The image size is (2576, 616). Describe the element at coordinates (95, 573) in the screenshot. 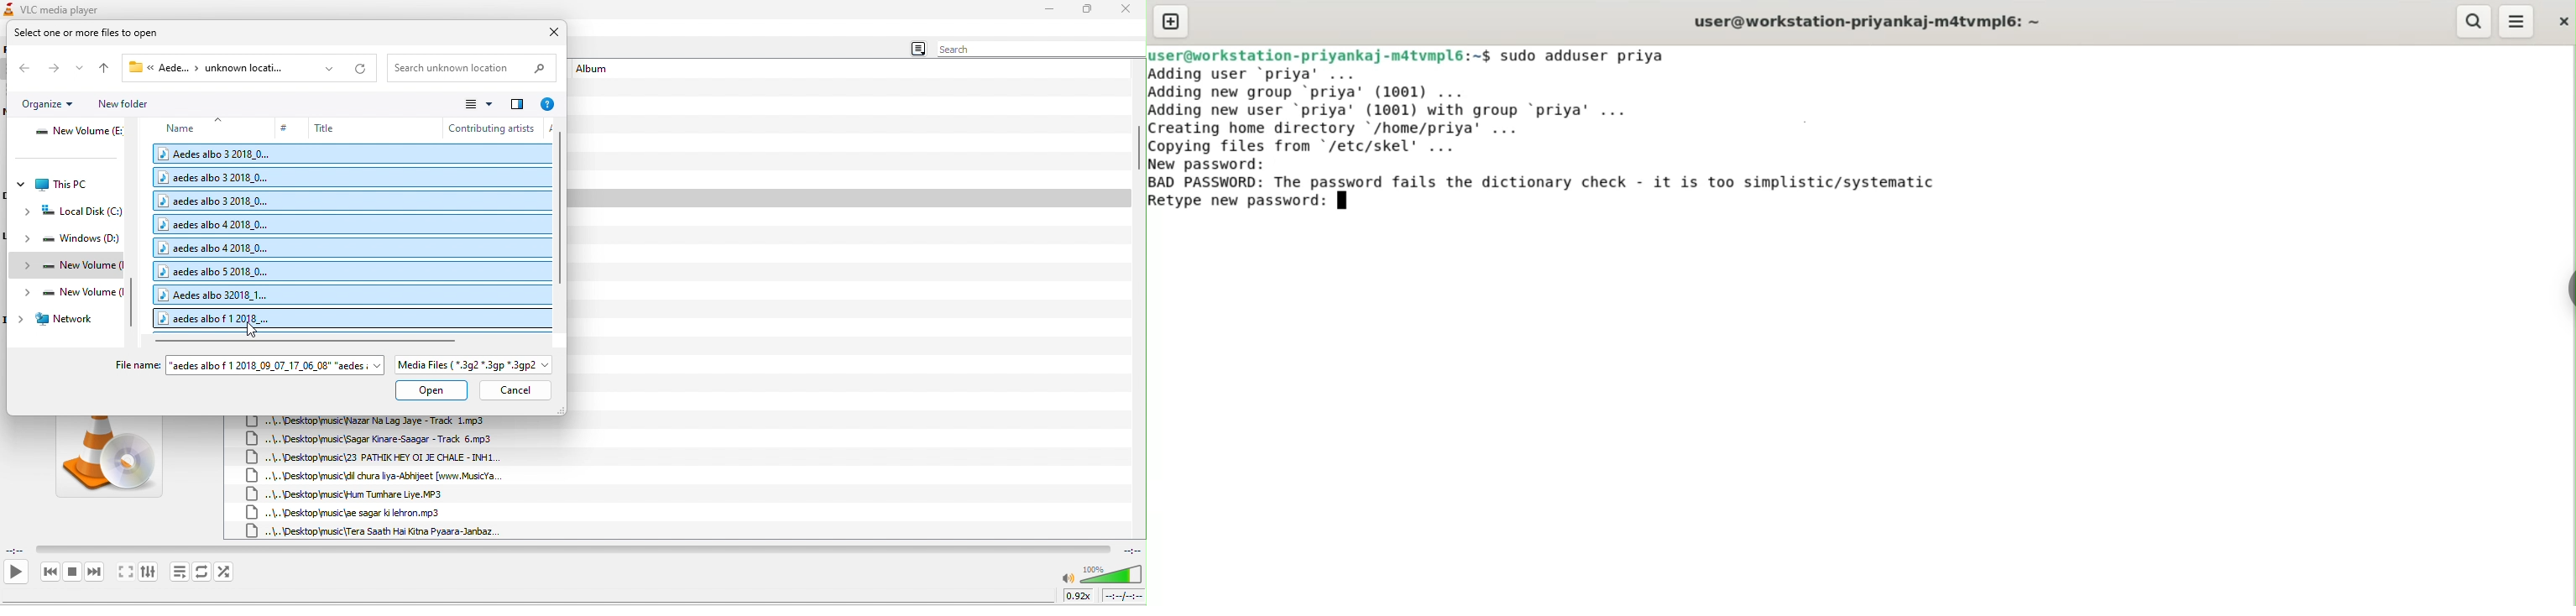

I see `next media` at that location.